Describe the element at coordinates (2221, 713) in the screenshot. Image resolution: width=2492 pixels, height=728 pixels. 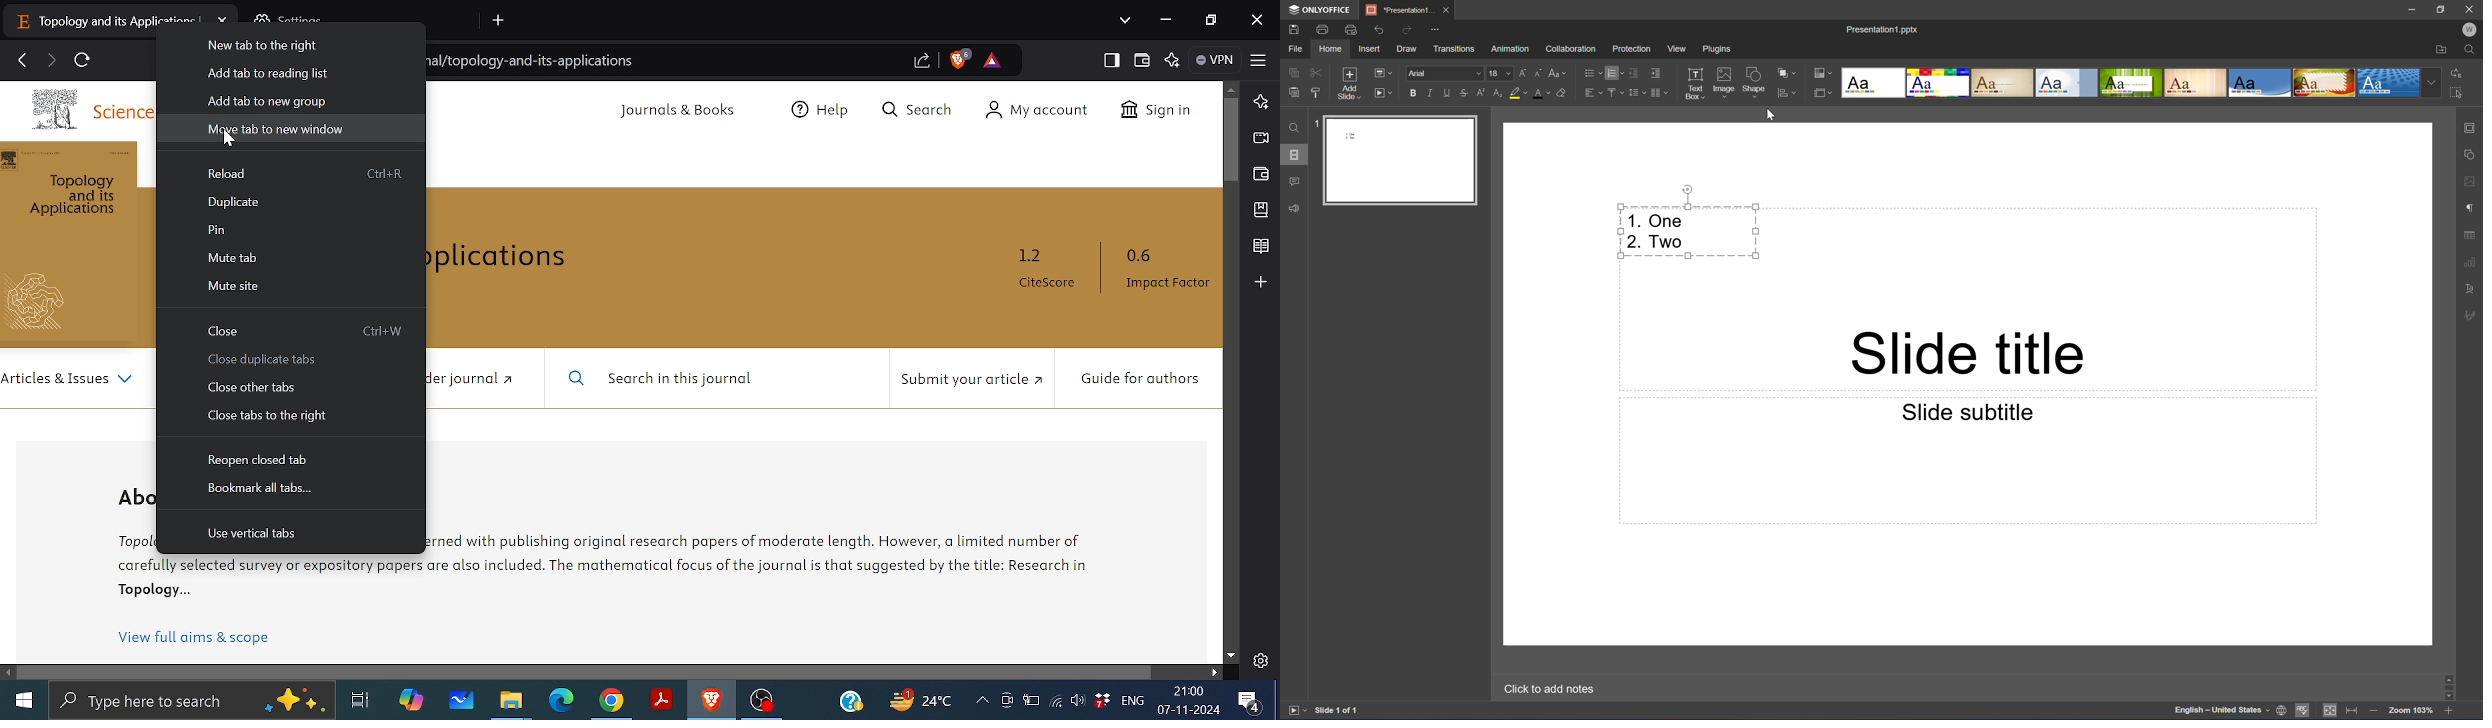
I see `English - United States` at that location.